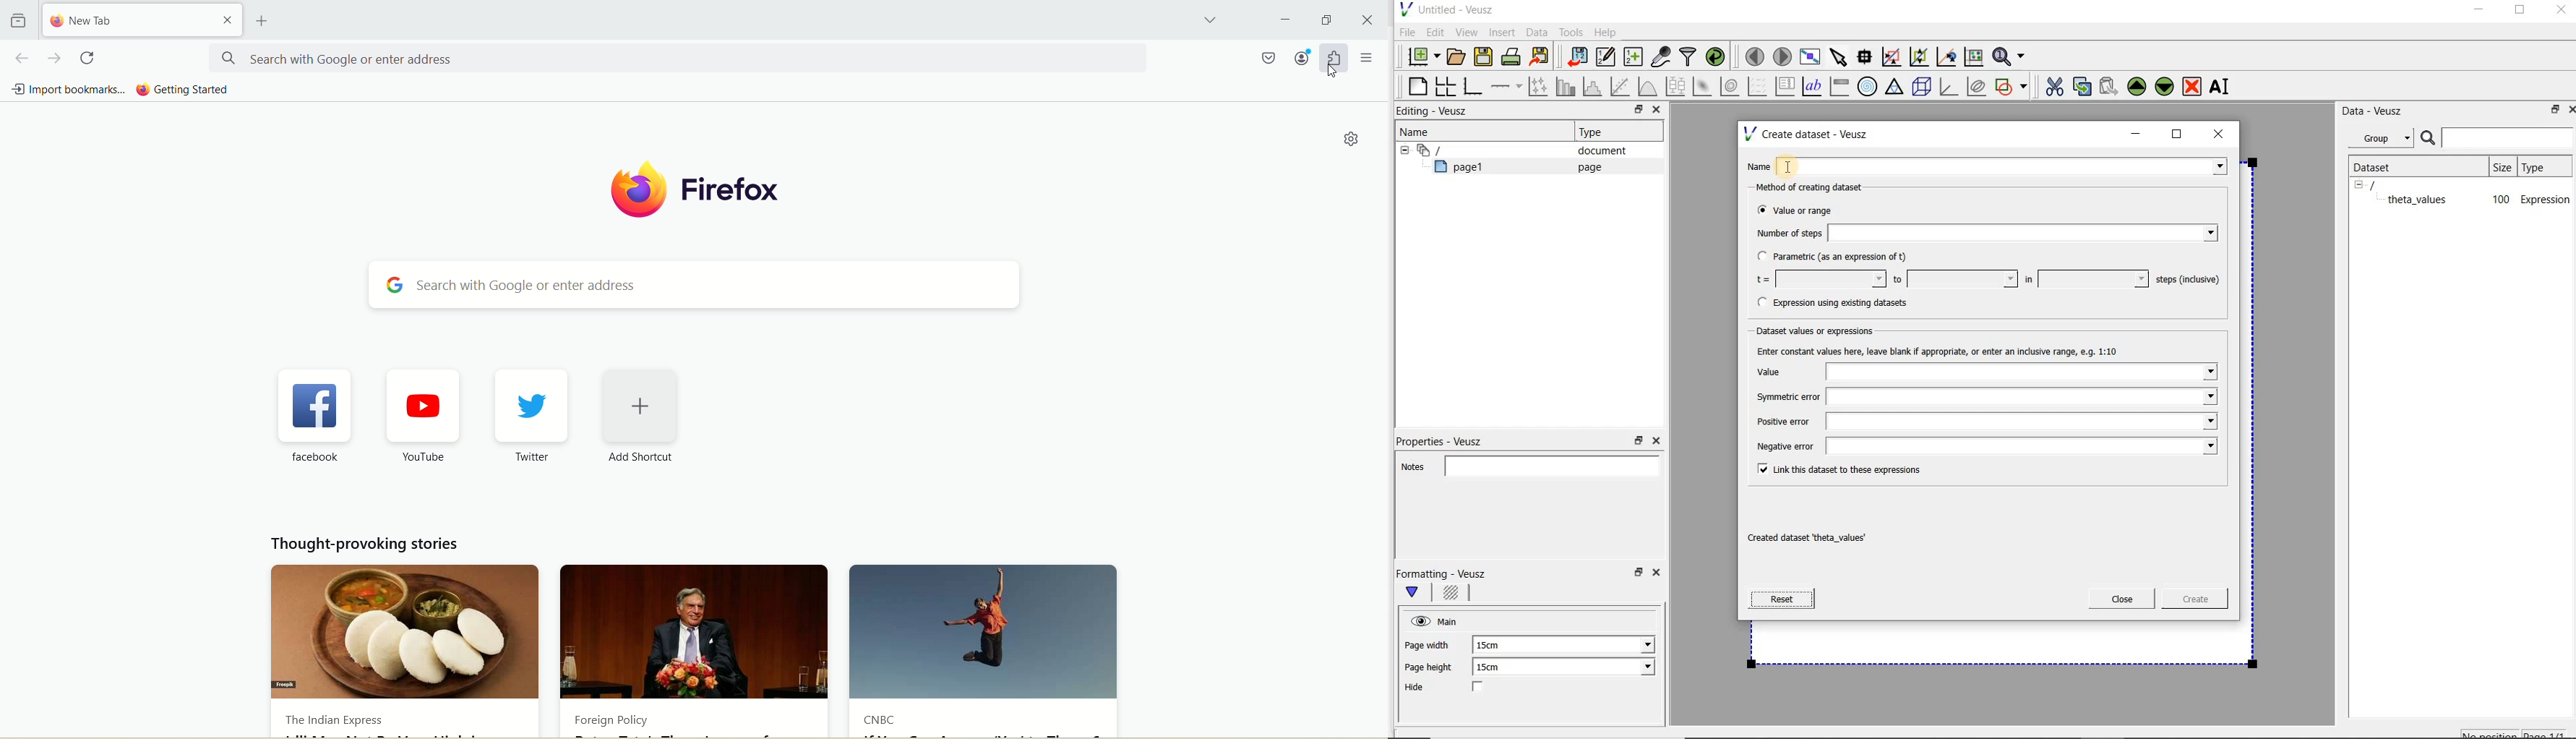 The image size is (2576, 756). I want to click on Search bar, so click(677, 58).